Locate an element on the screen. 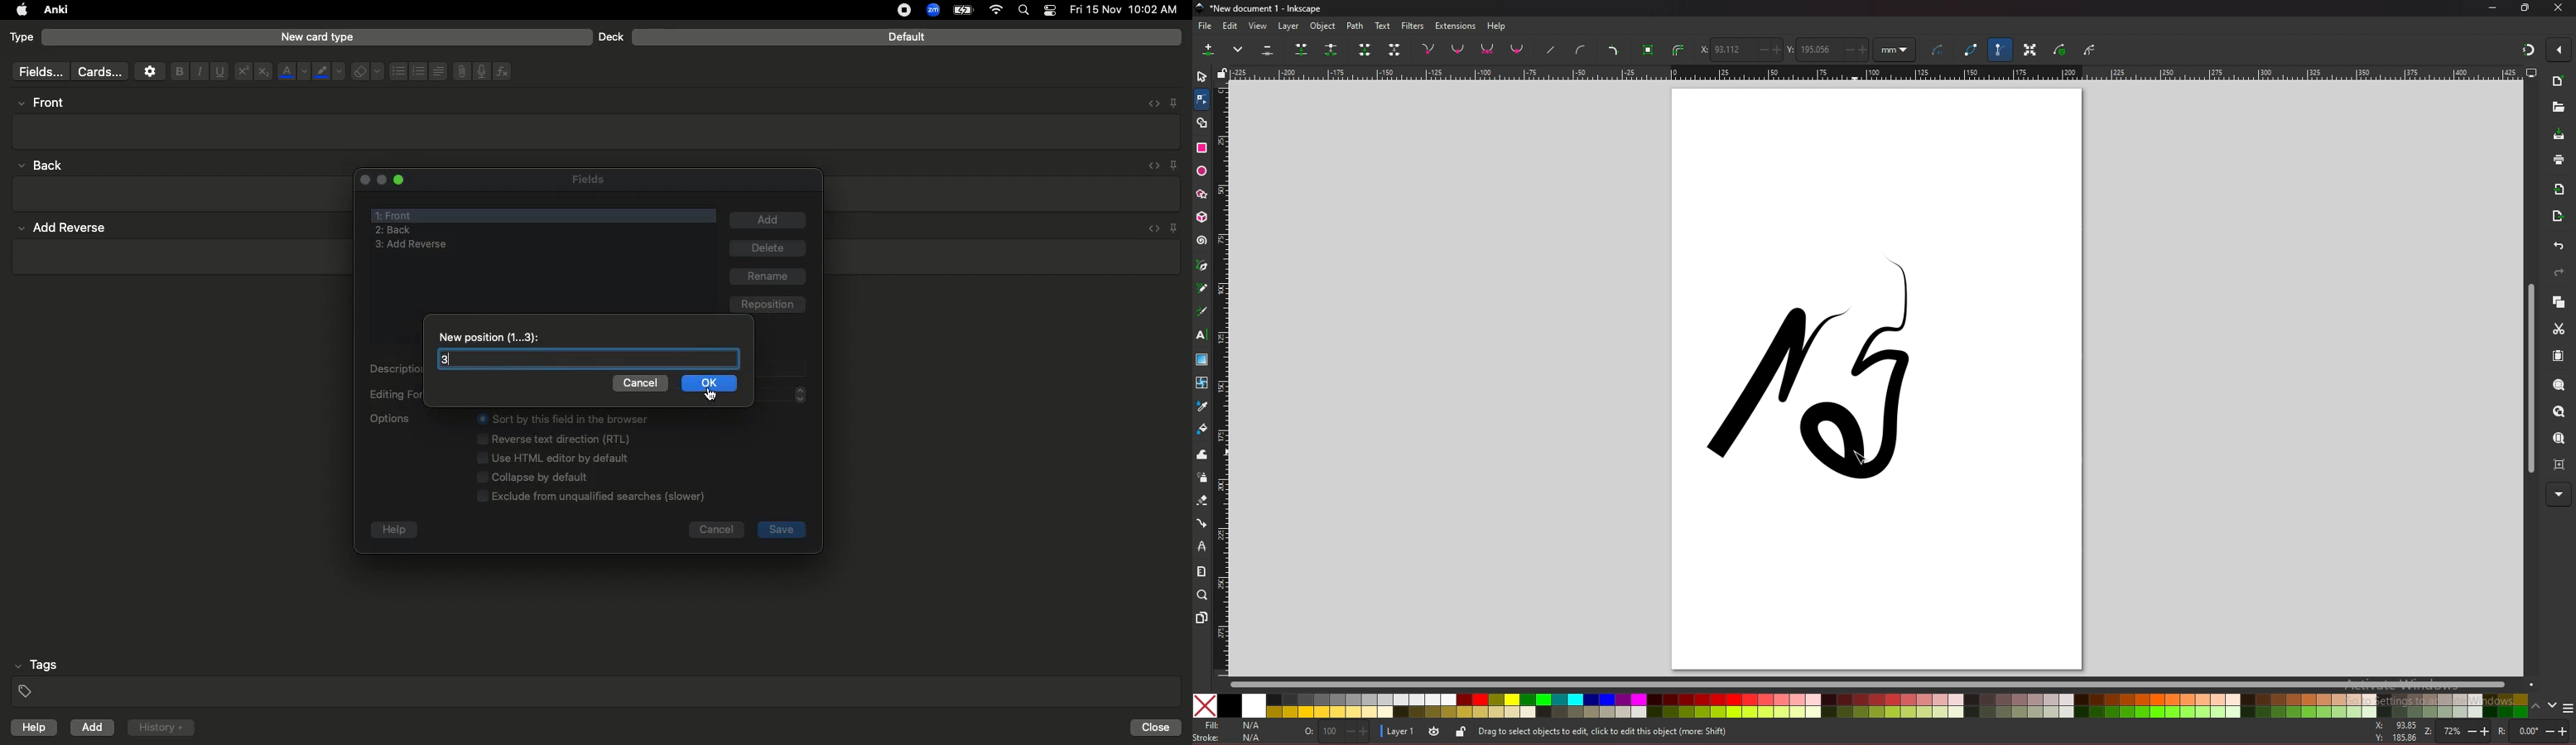  Embed is located at coordinates (1150, 166).